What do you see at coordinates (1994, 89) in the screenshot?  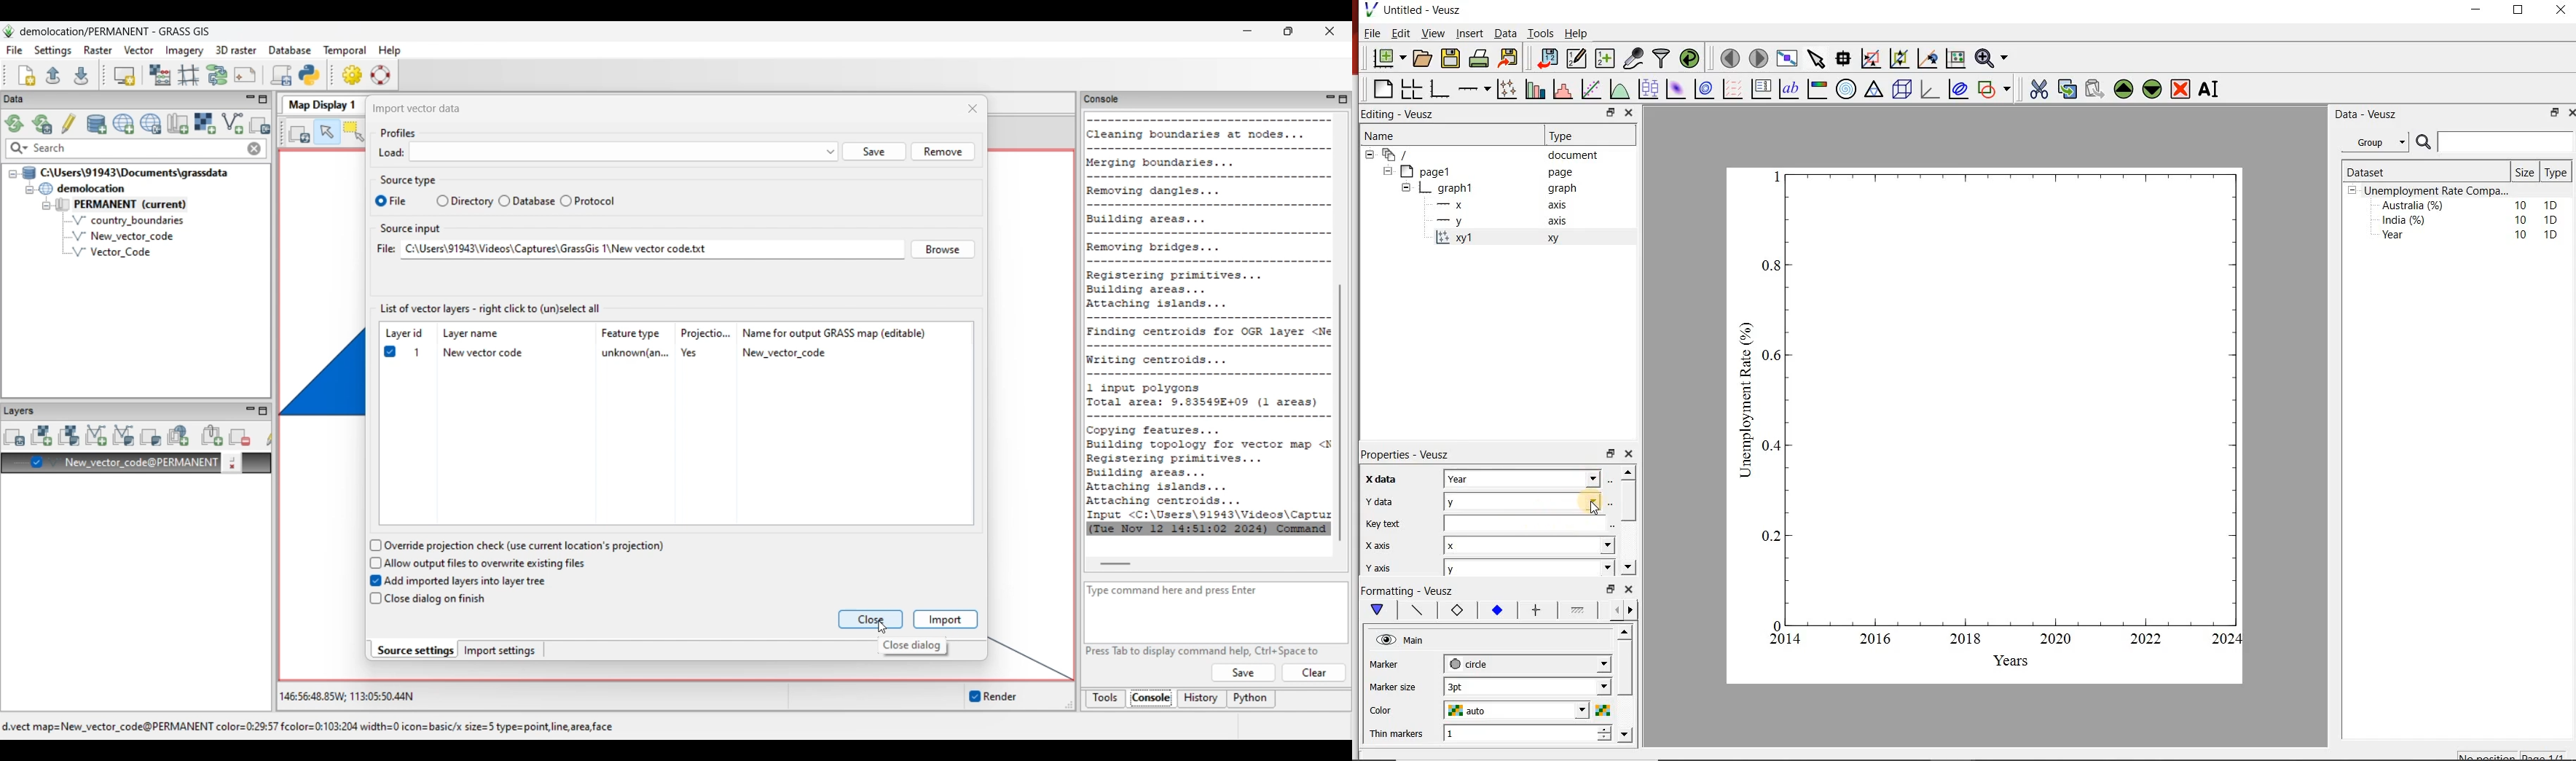 I see `add a shapes` at bounding box center [1994, 89].